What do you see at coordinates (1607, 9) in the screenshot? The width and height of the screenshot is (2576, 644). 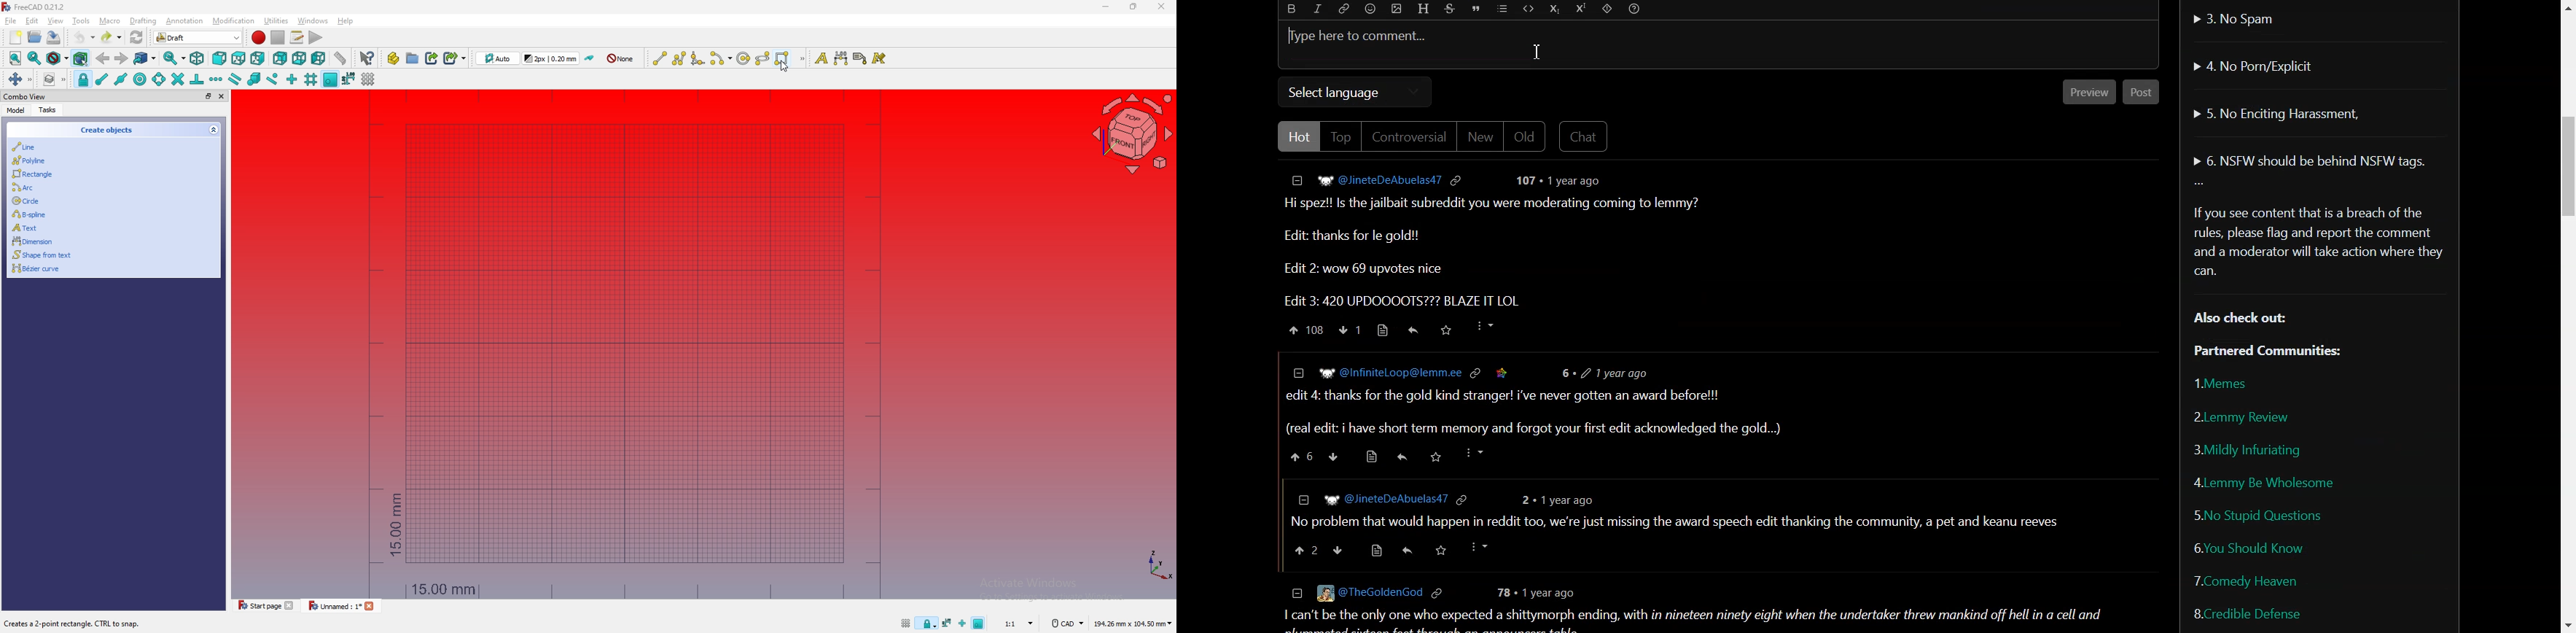 I see `Spoiler` at bounding box center [1607, 9].